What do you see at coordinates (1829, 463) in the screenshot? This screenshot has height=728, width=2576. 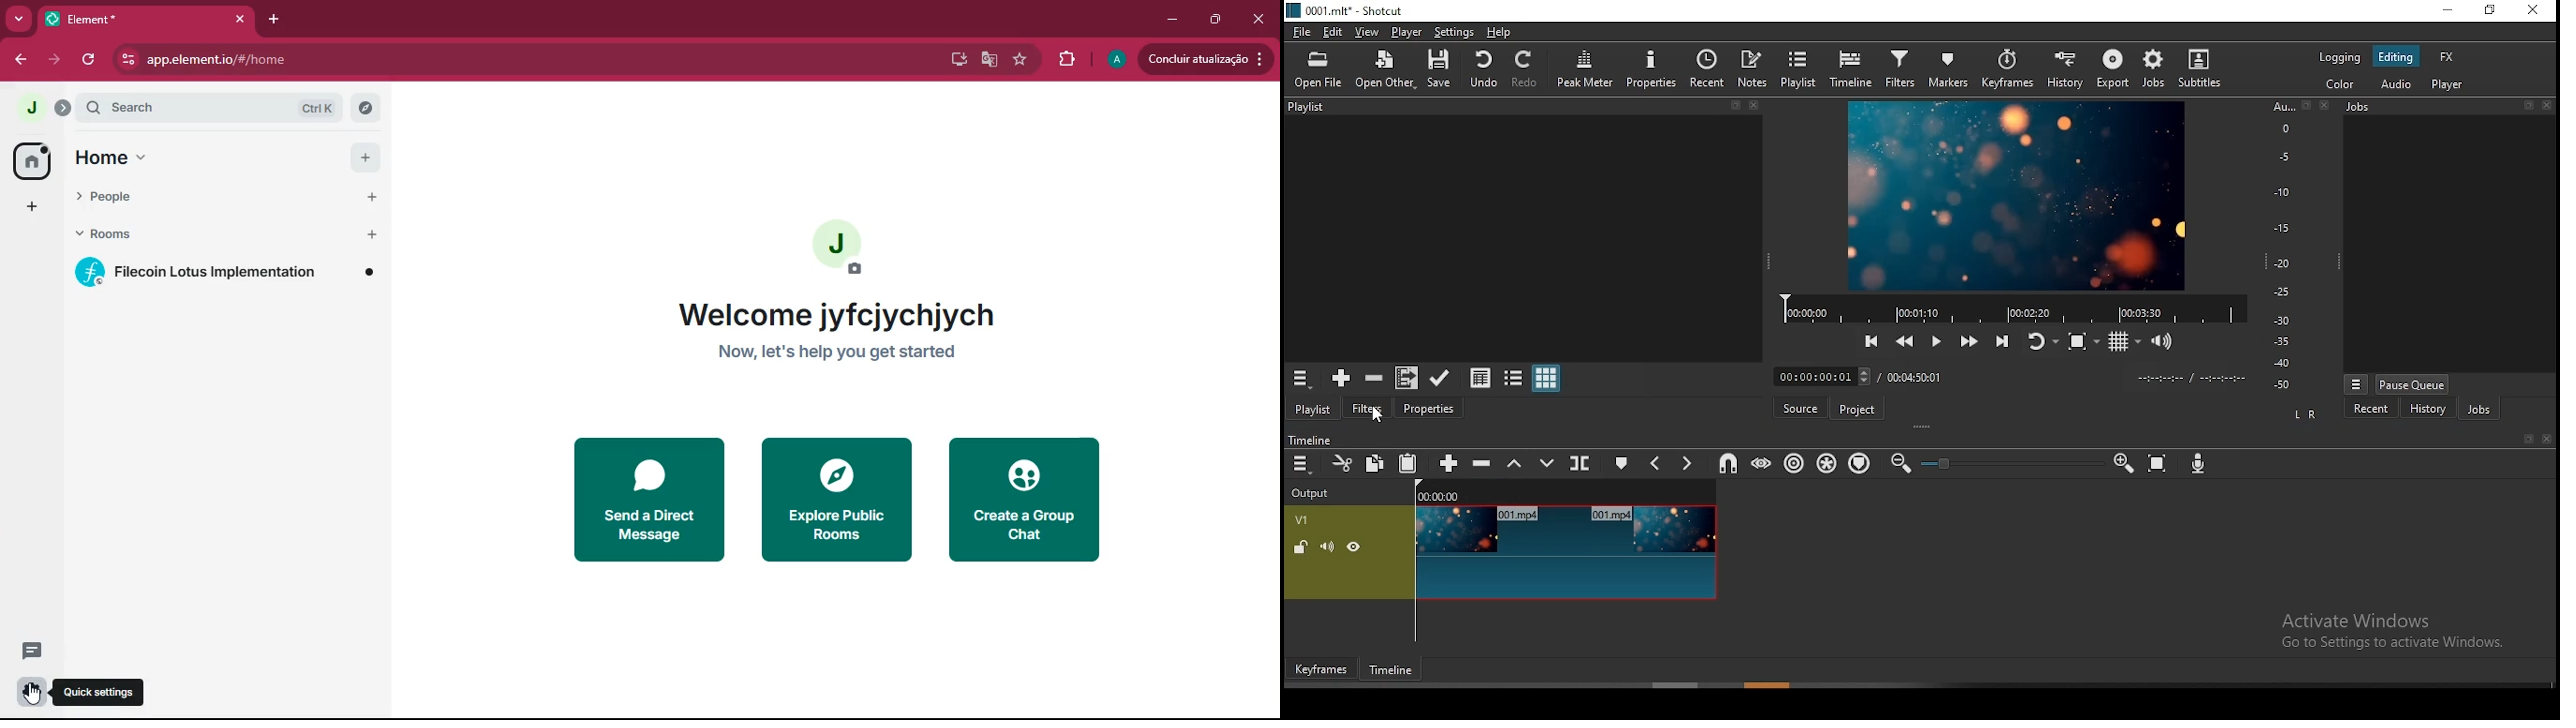 I see `ripple all tracks` at bounding box center [1829, 463].